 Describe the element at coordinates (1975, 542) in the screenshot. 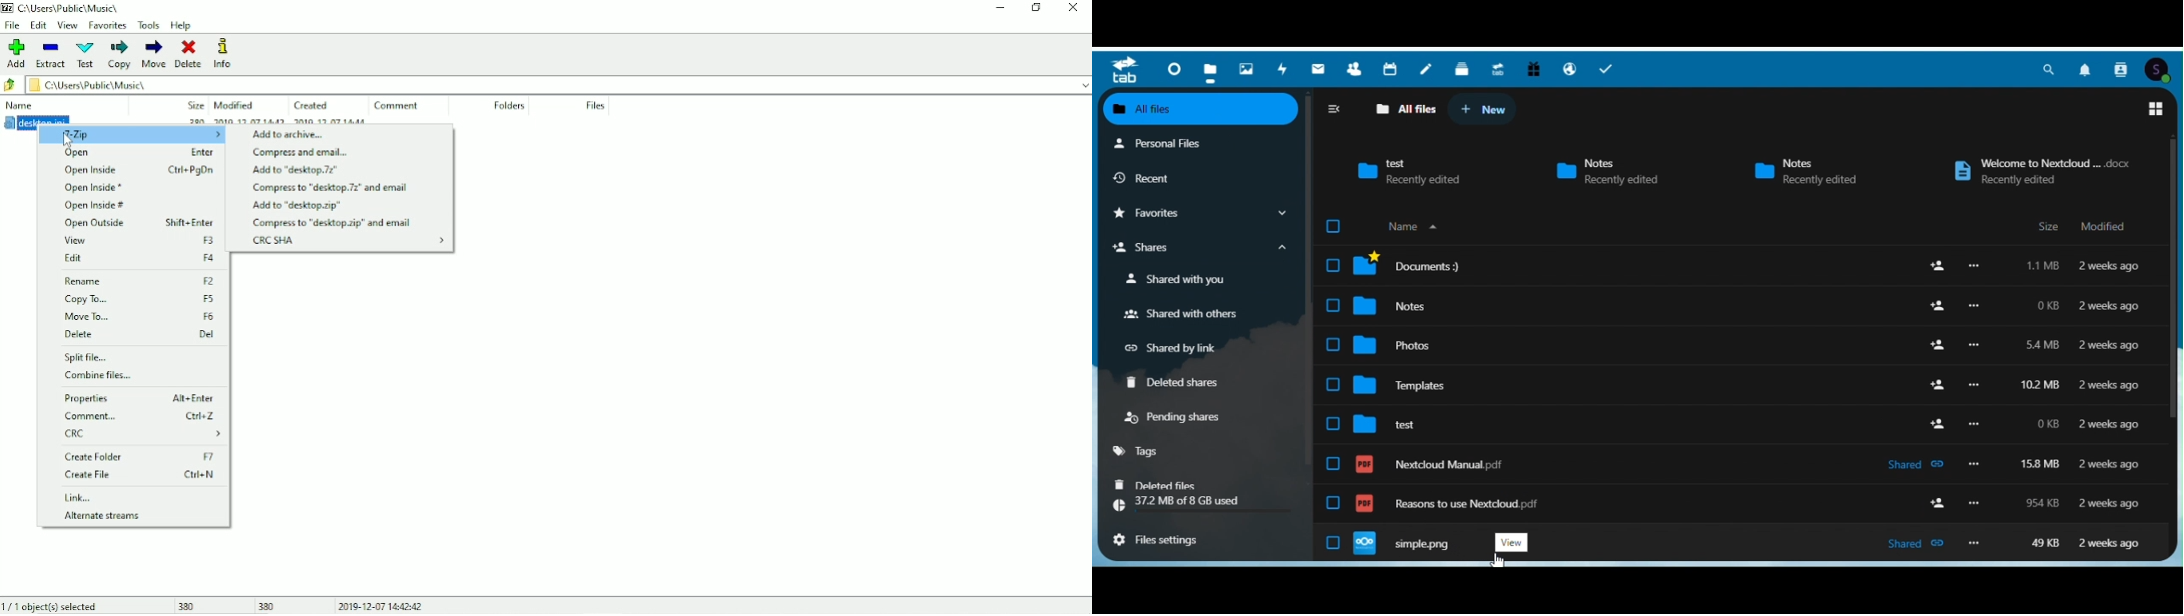

I see `options` at that location.